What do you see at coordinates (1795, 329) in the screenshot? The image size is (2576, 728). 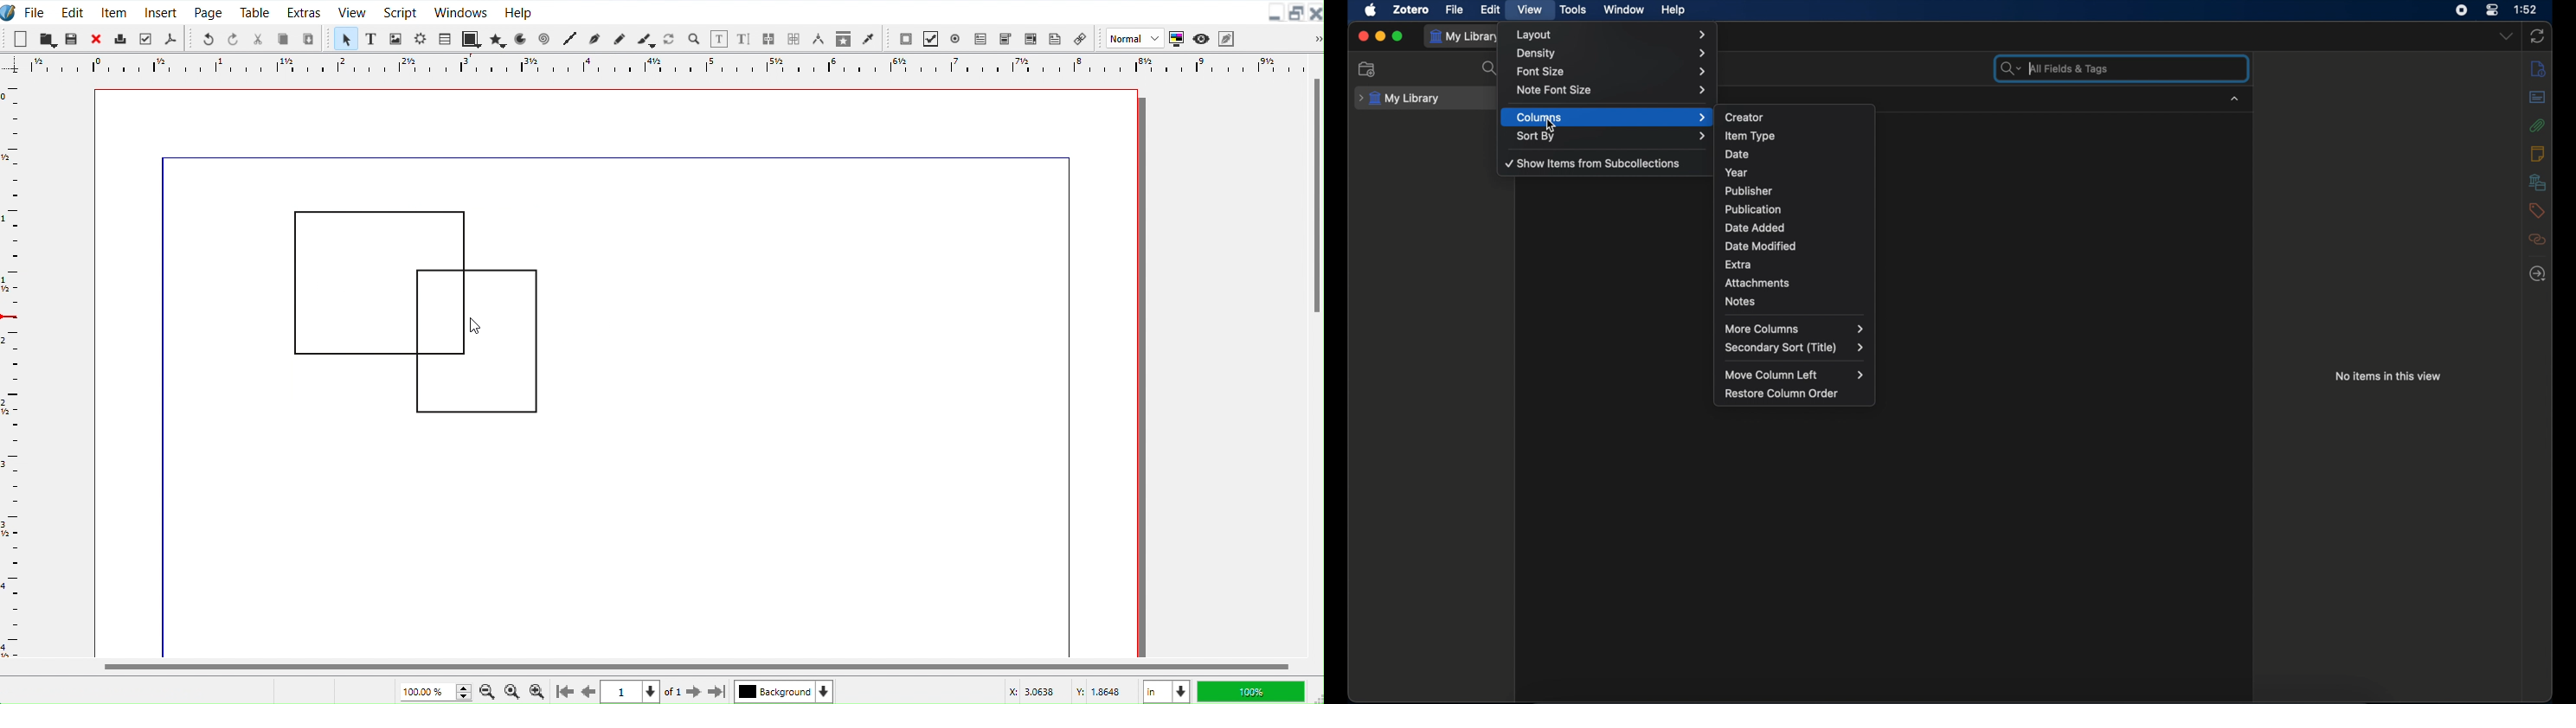 I see `more columns` at bounding box center [1795, 329].